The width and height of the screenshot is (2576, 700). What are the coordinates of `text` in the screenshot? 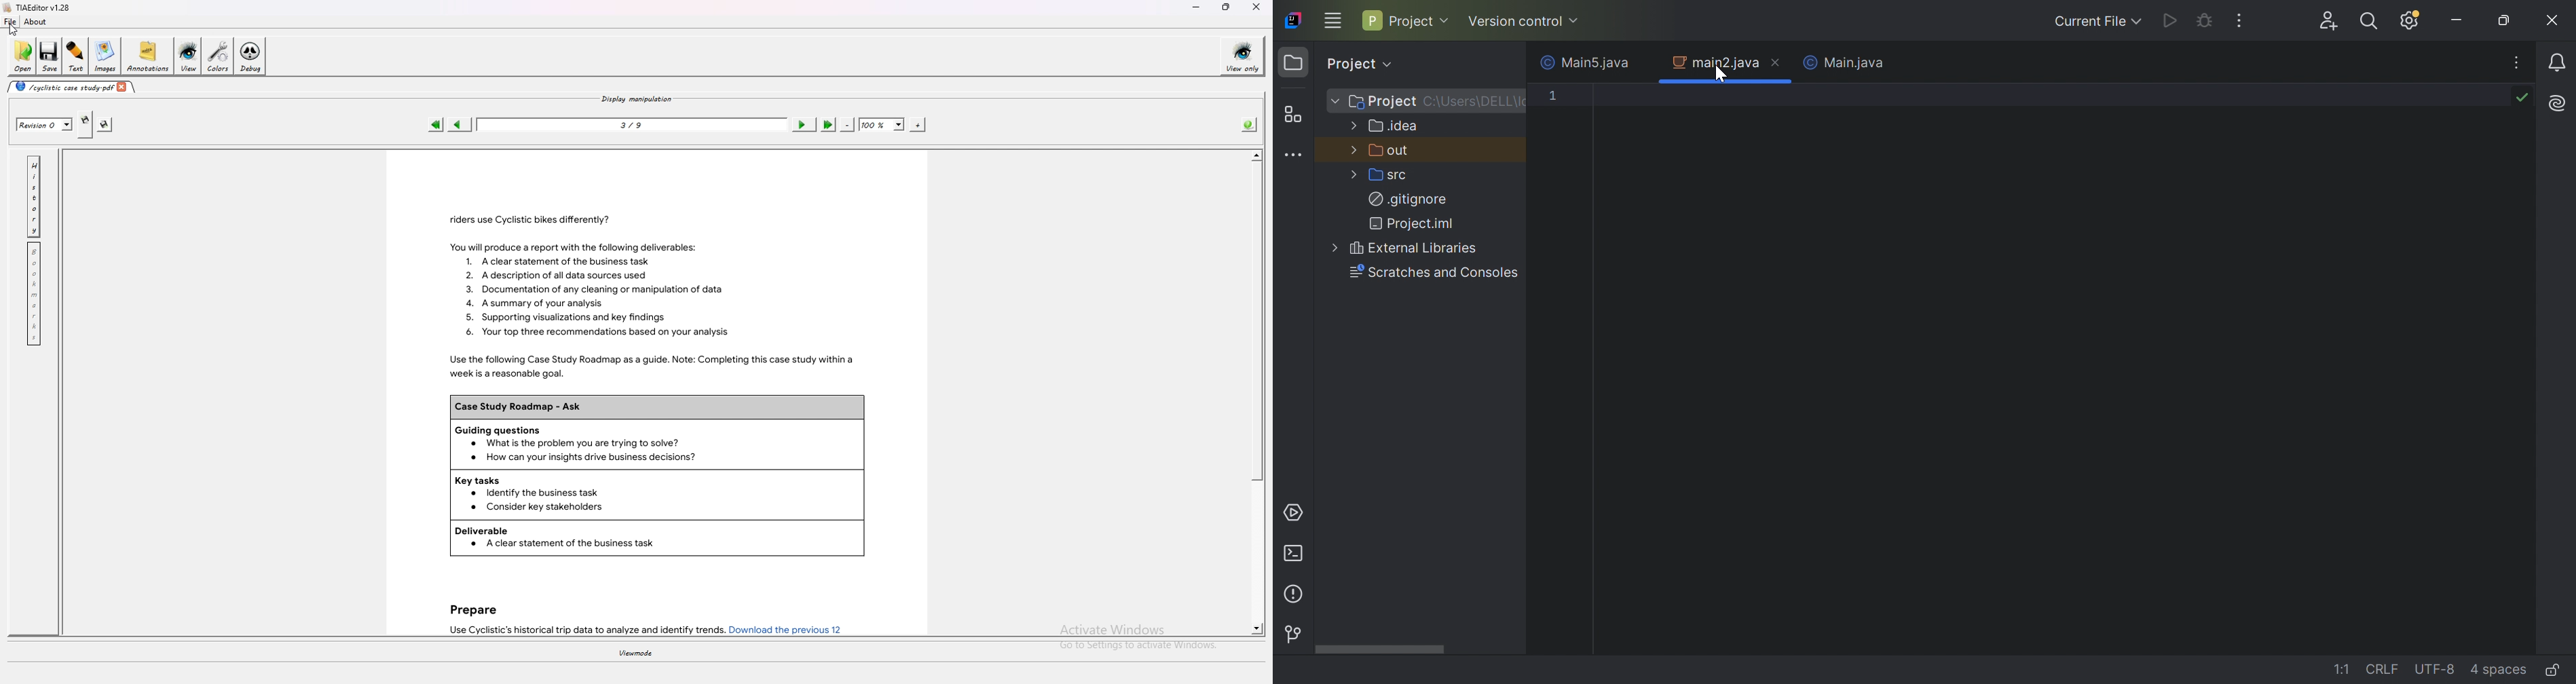 It's located at (76, 56).